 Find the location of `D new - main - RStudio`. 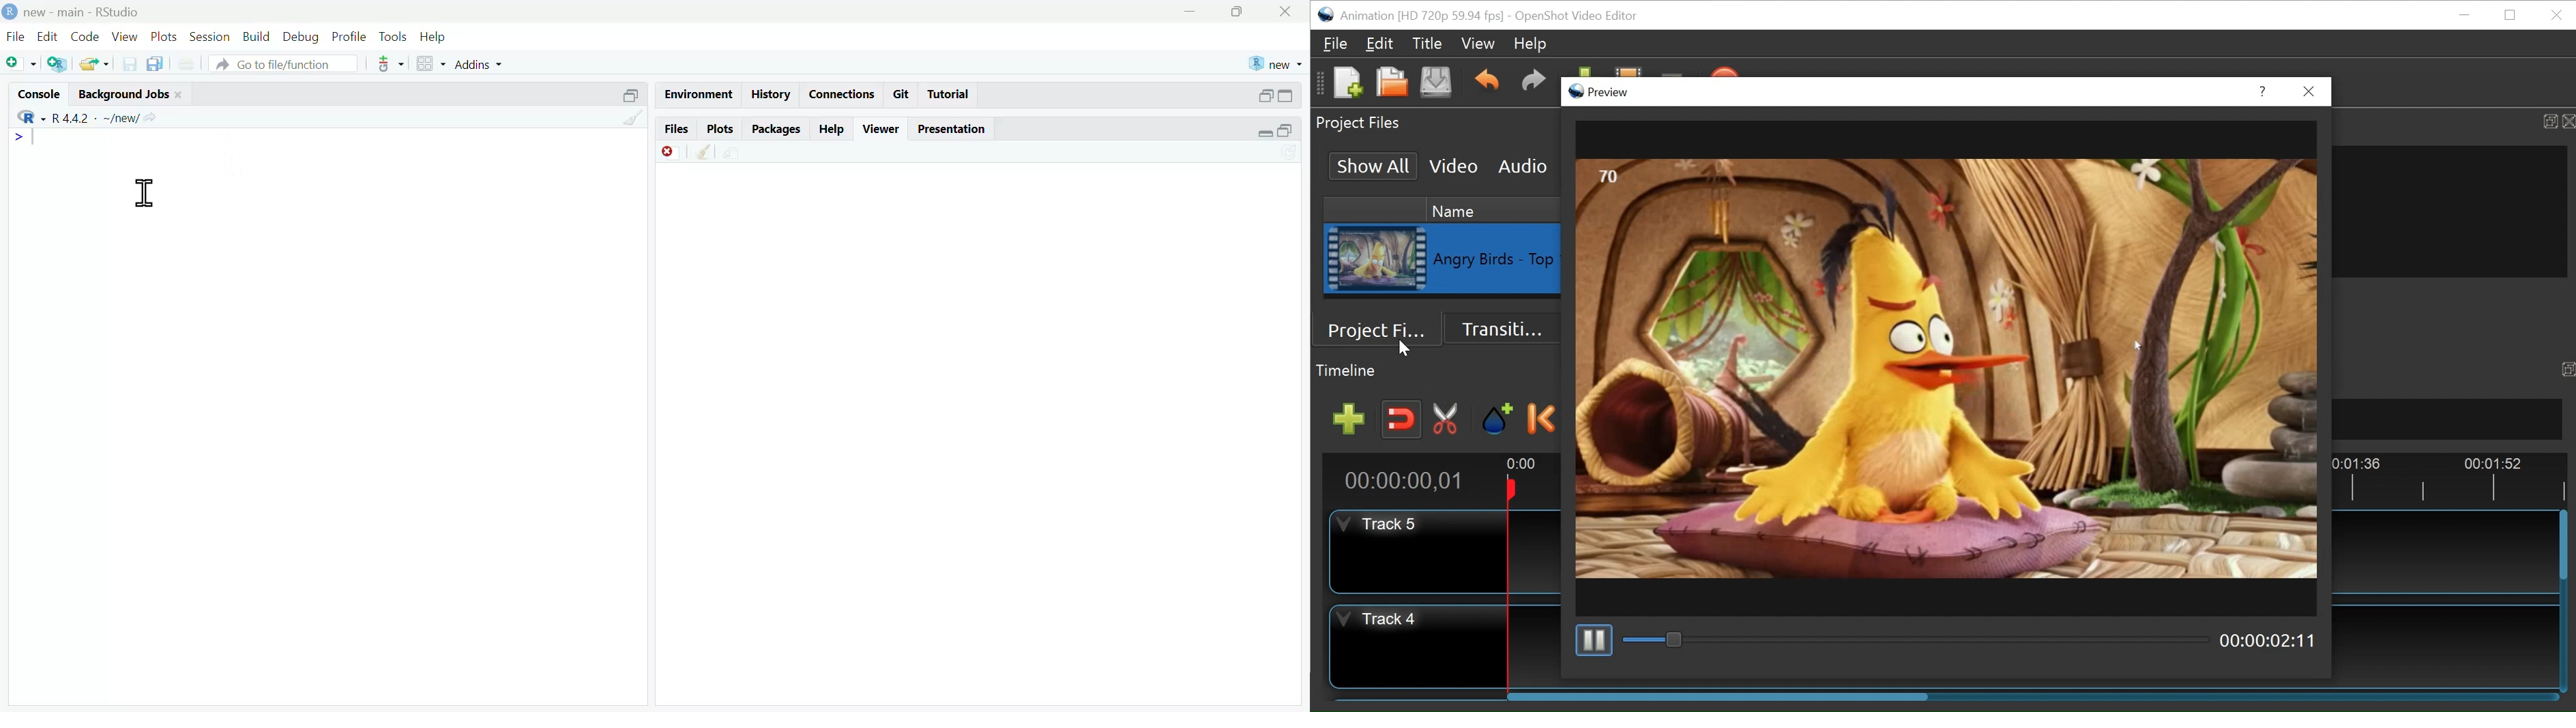

D new - main - RStudio is located at coordinates (81, 12).